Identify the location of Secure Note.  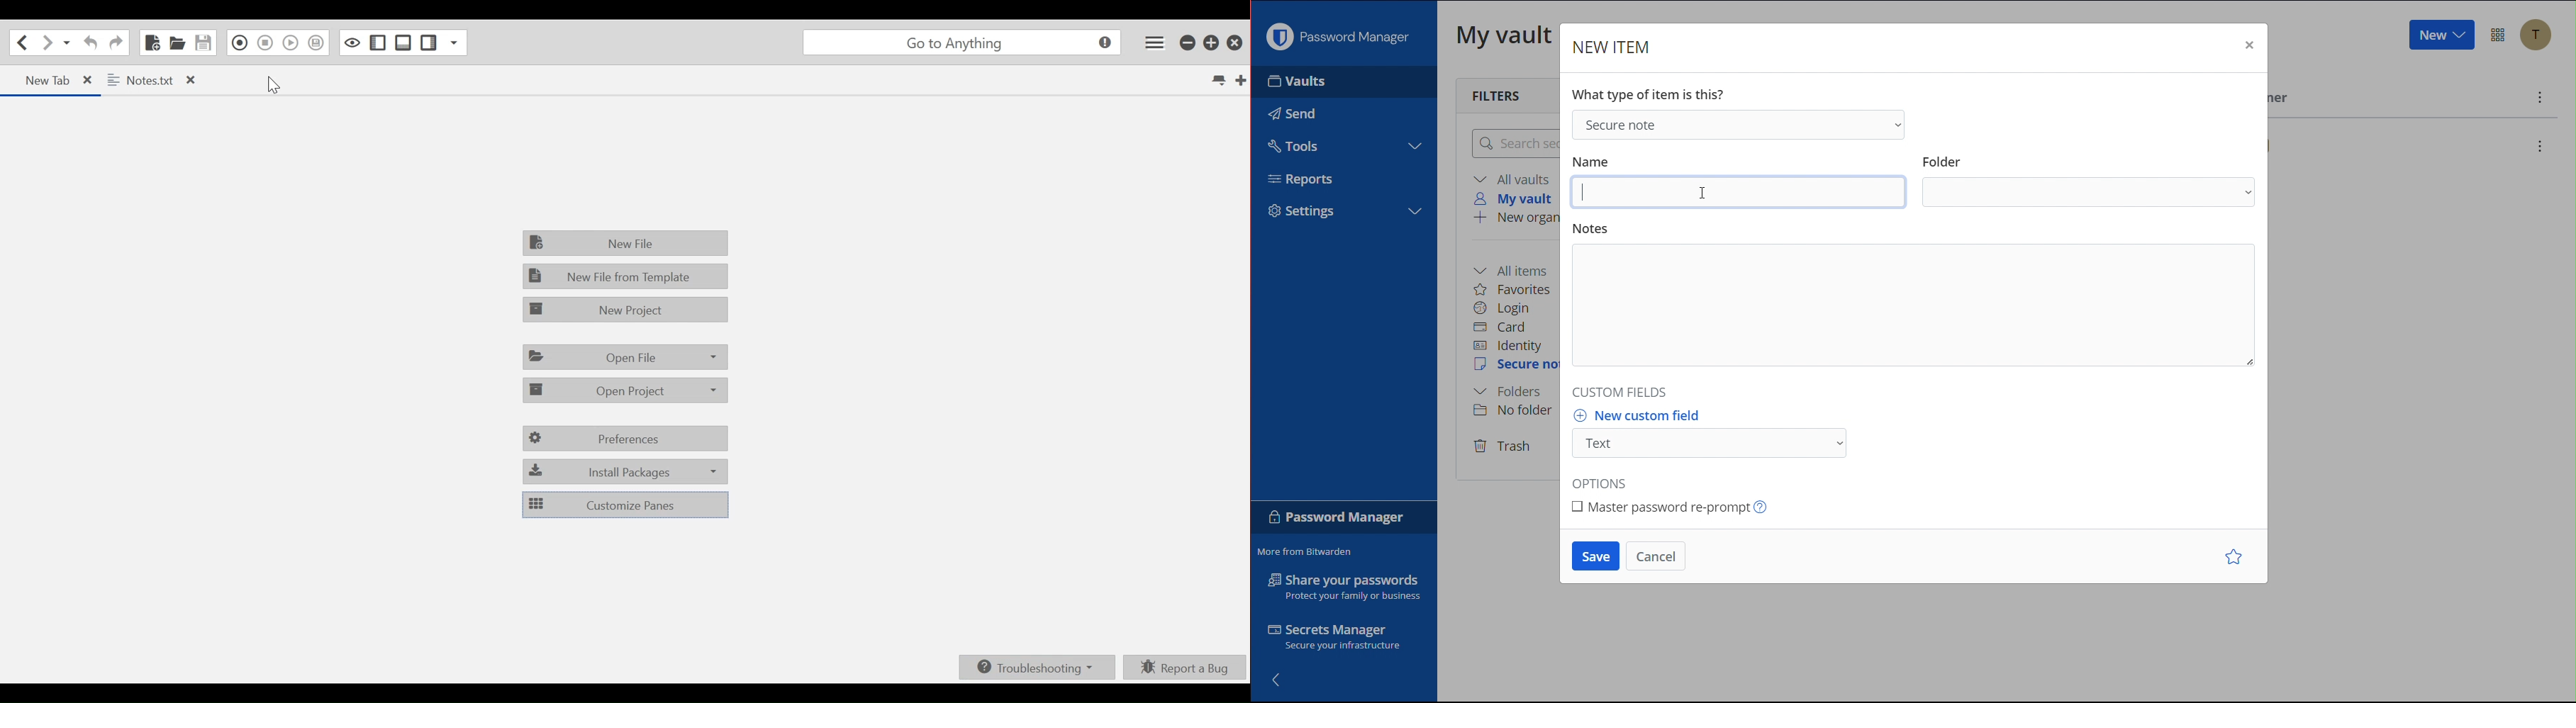
(1517, 365).